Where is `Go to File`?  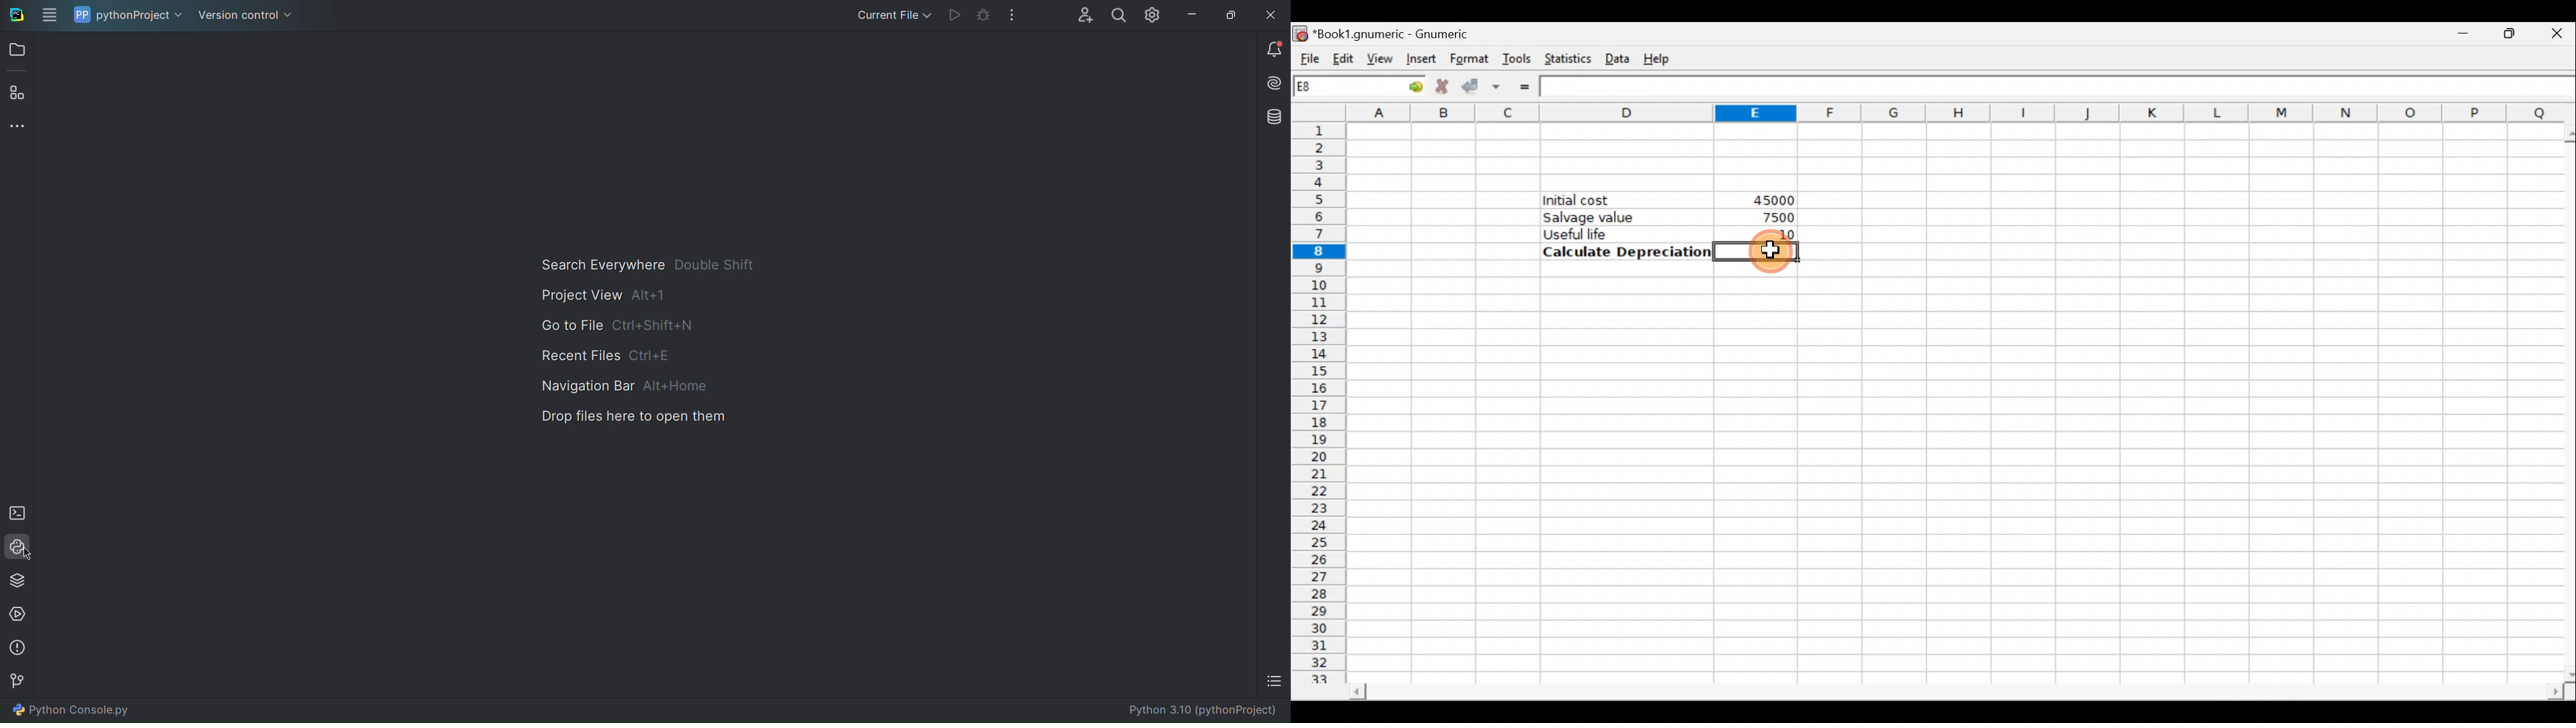 Go to File is located at coordinates (620, 326).